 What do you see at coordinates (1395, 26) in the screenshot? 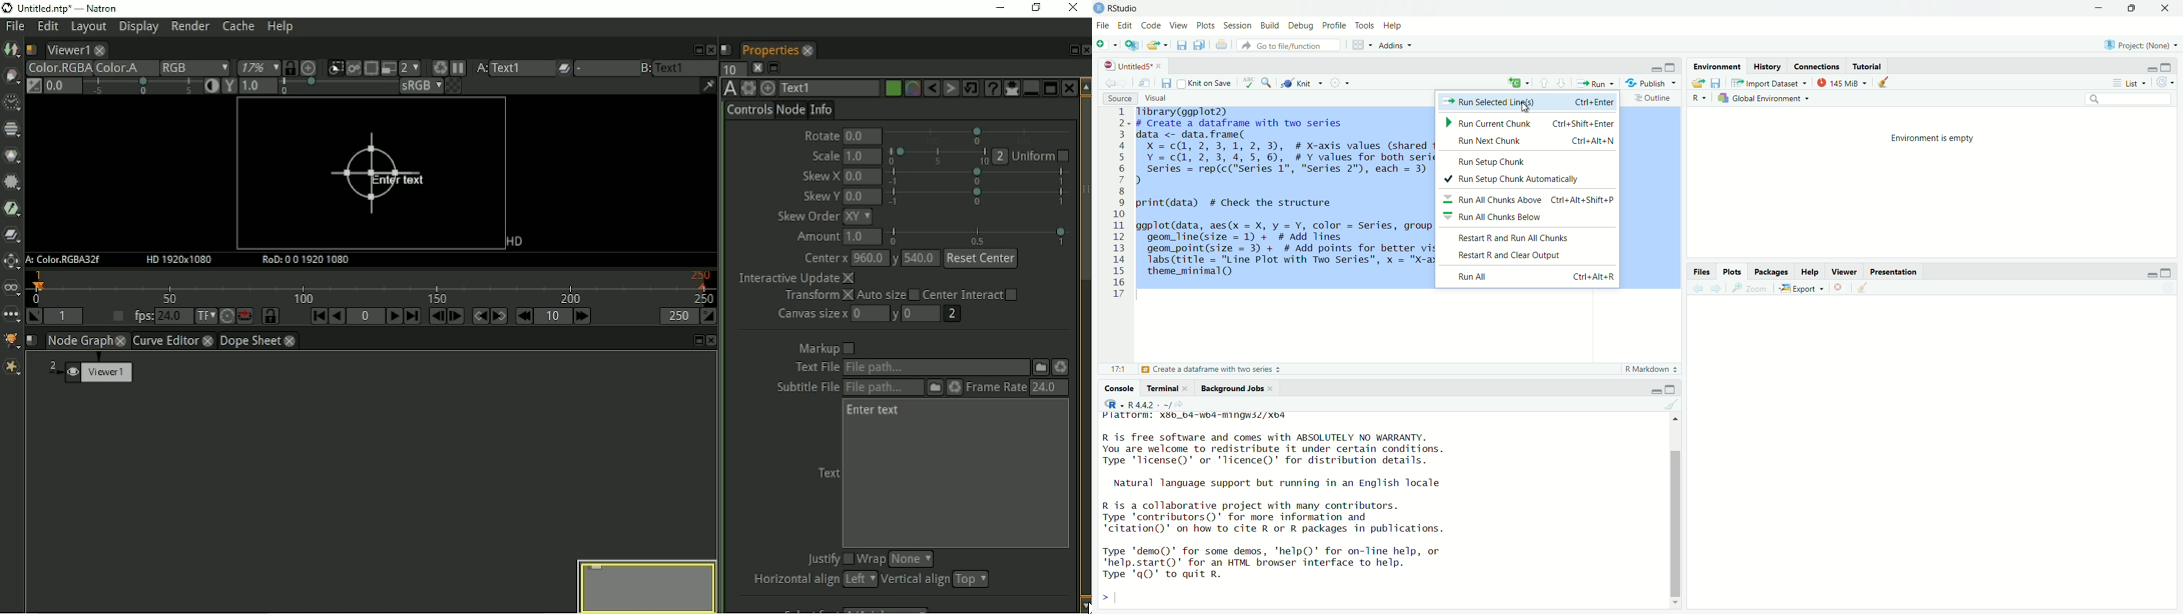
I see `Help` at bounding box center [1395, 26].